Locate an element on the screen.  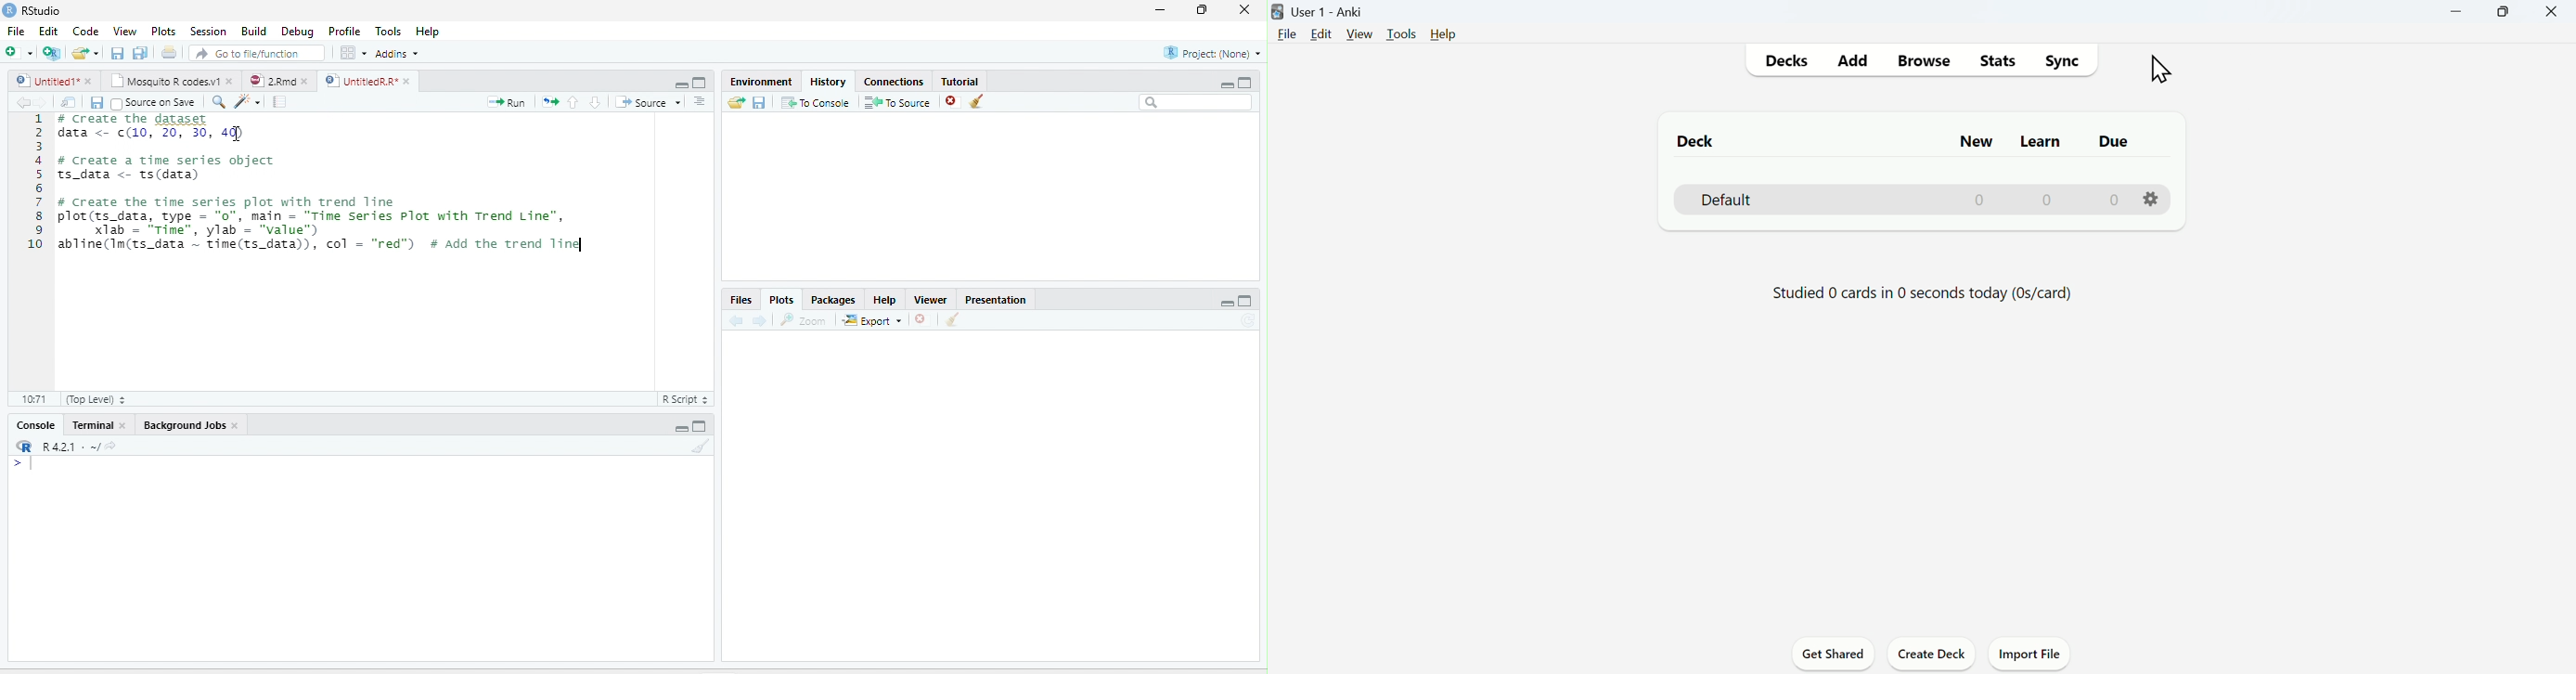
Compile Report is located at coordinates (280, 102).